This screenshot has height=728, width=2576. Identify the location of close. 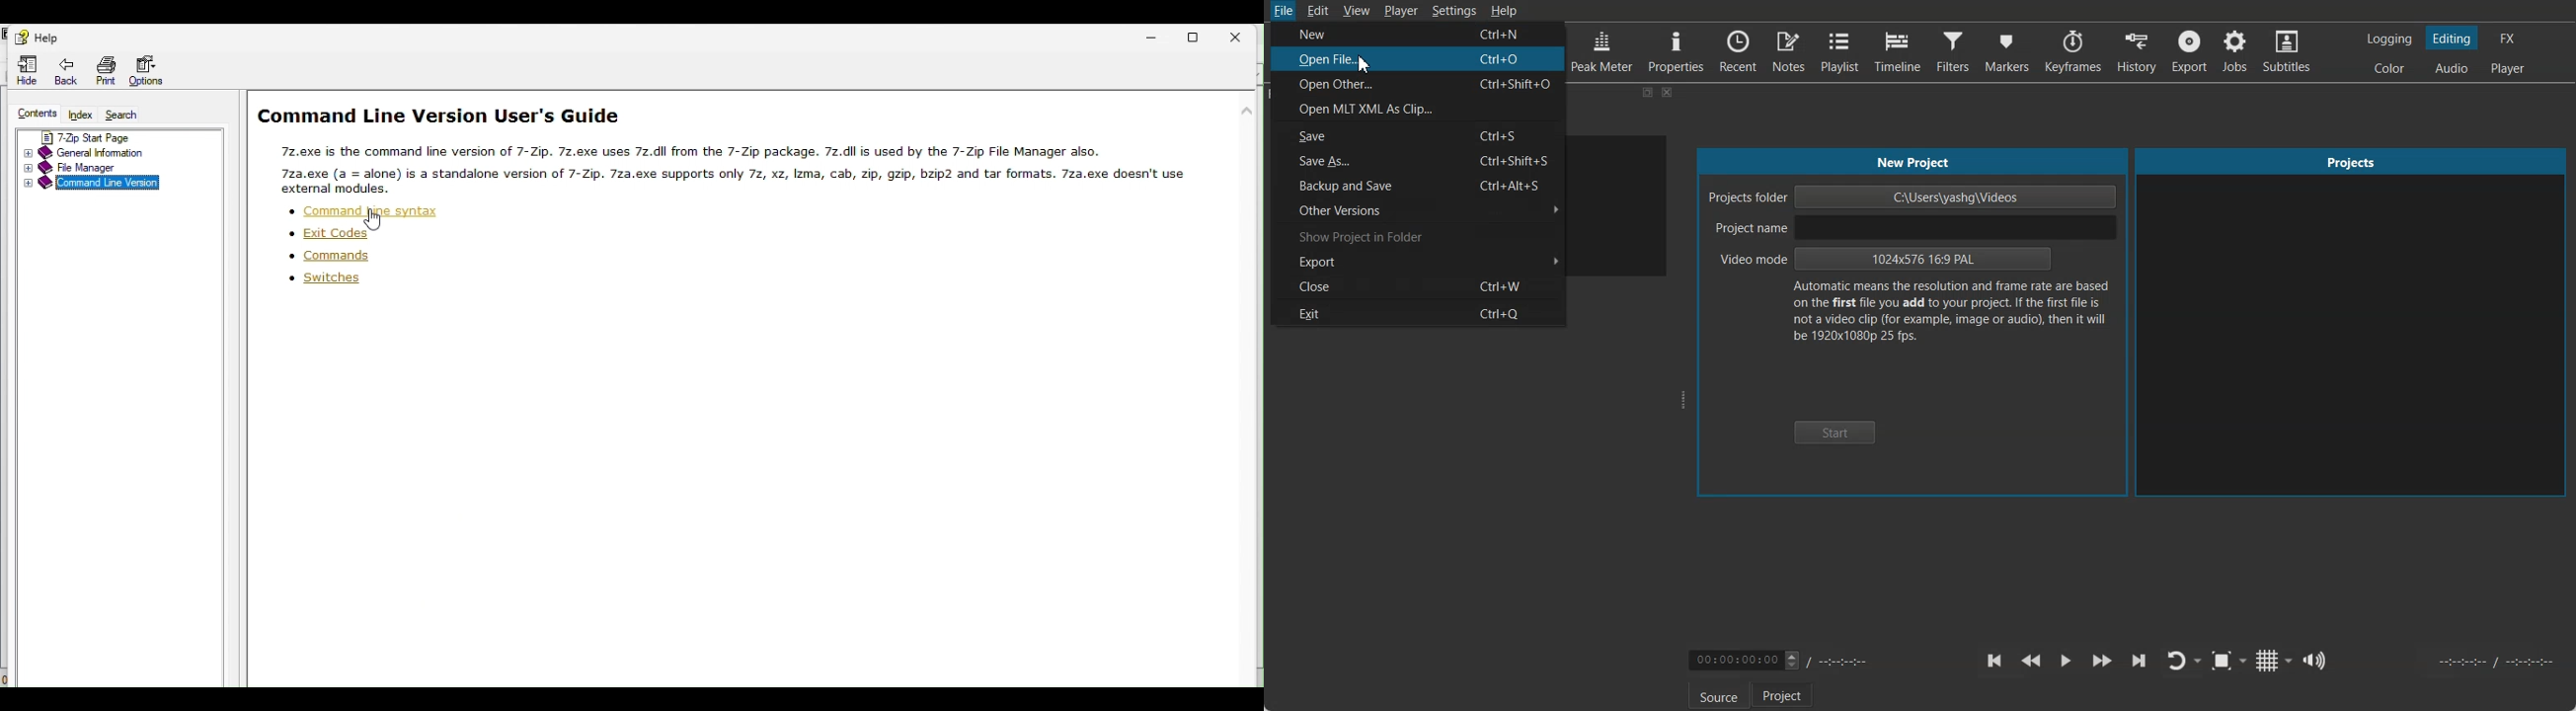
(1241, 36).